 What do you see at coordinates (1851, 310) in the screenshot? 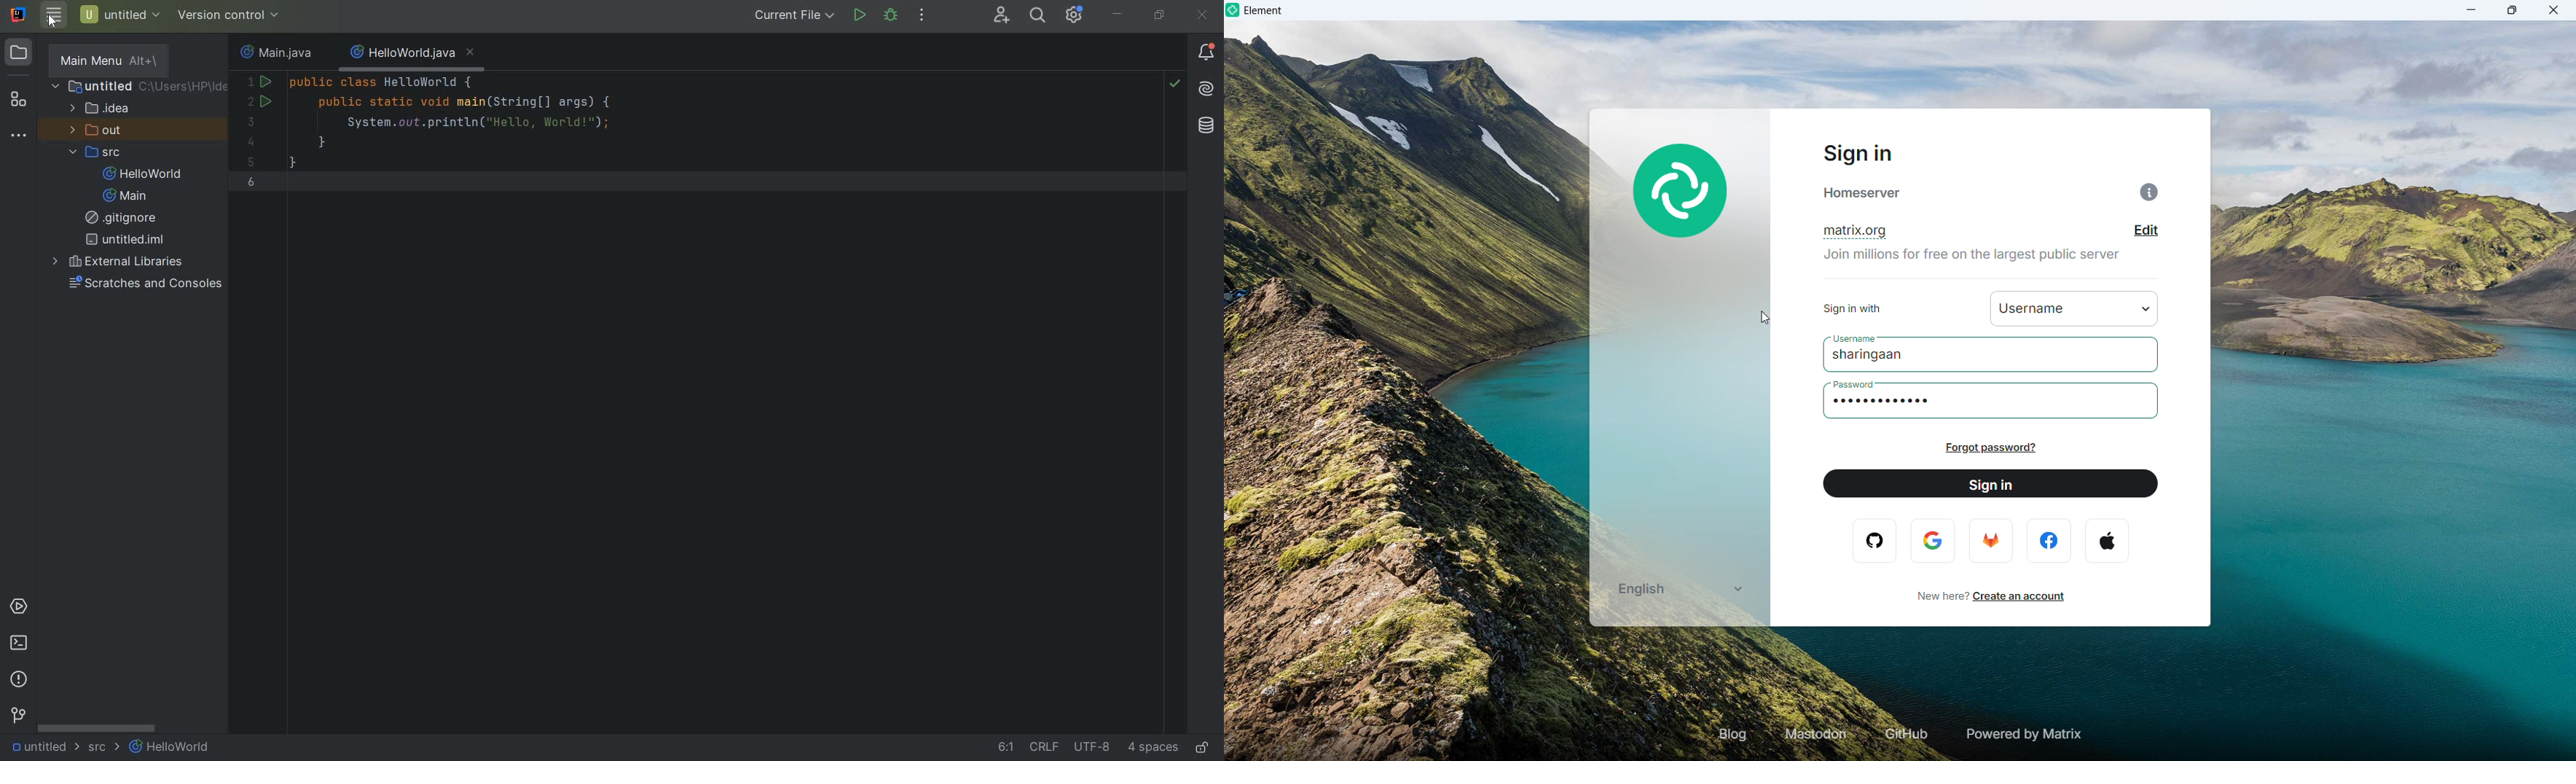
I see `sign in with` at bounding box center [1851, 310].